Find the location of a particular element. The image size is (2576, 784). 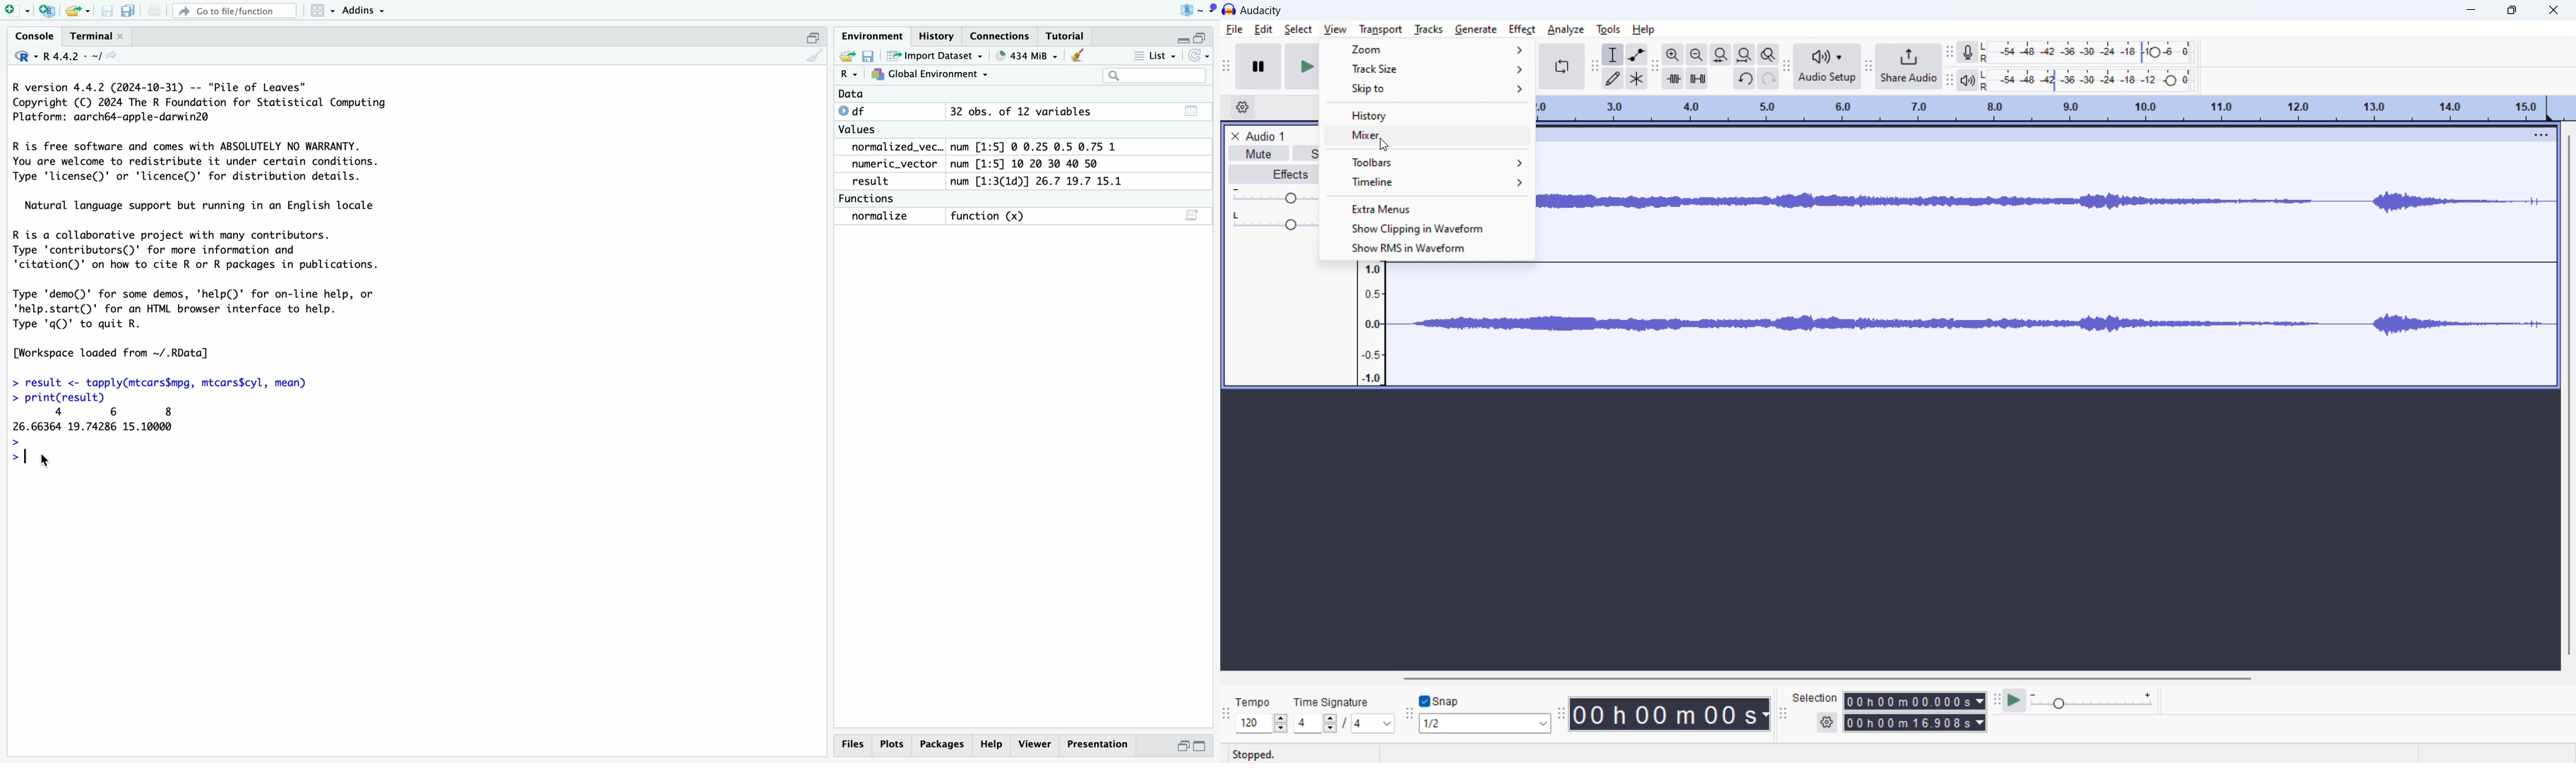

Half hide is located at coordinates (813, 36).